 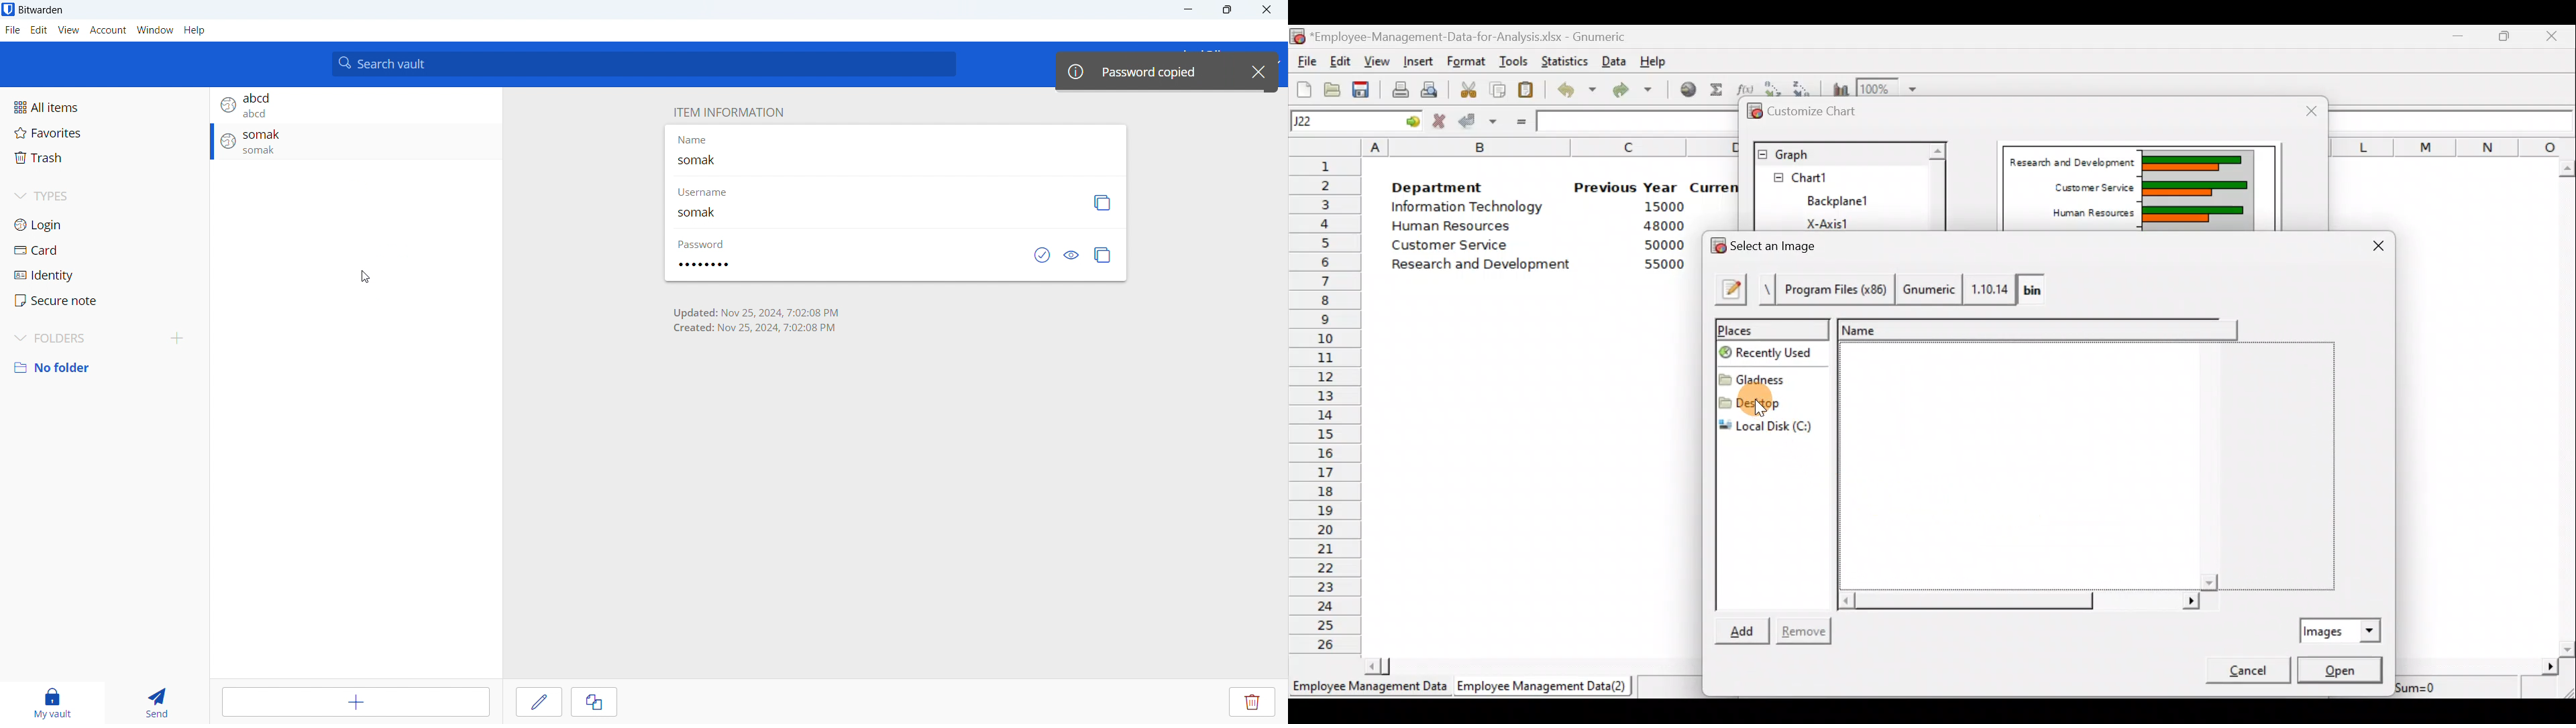 I want to click on edit, so click(x=40, y=30).